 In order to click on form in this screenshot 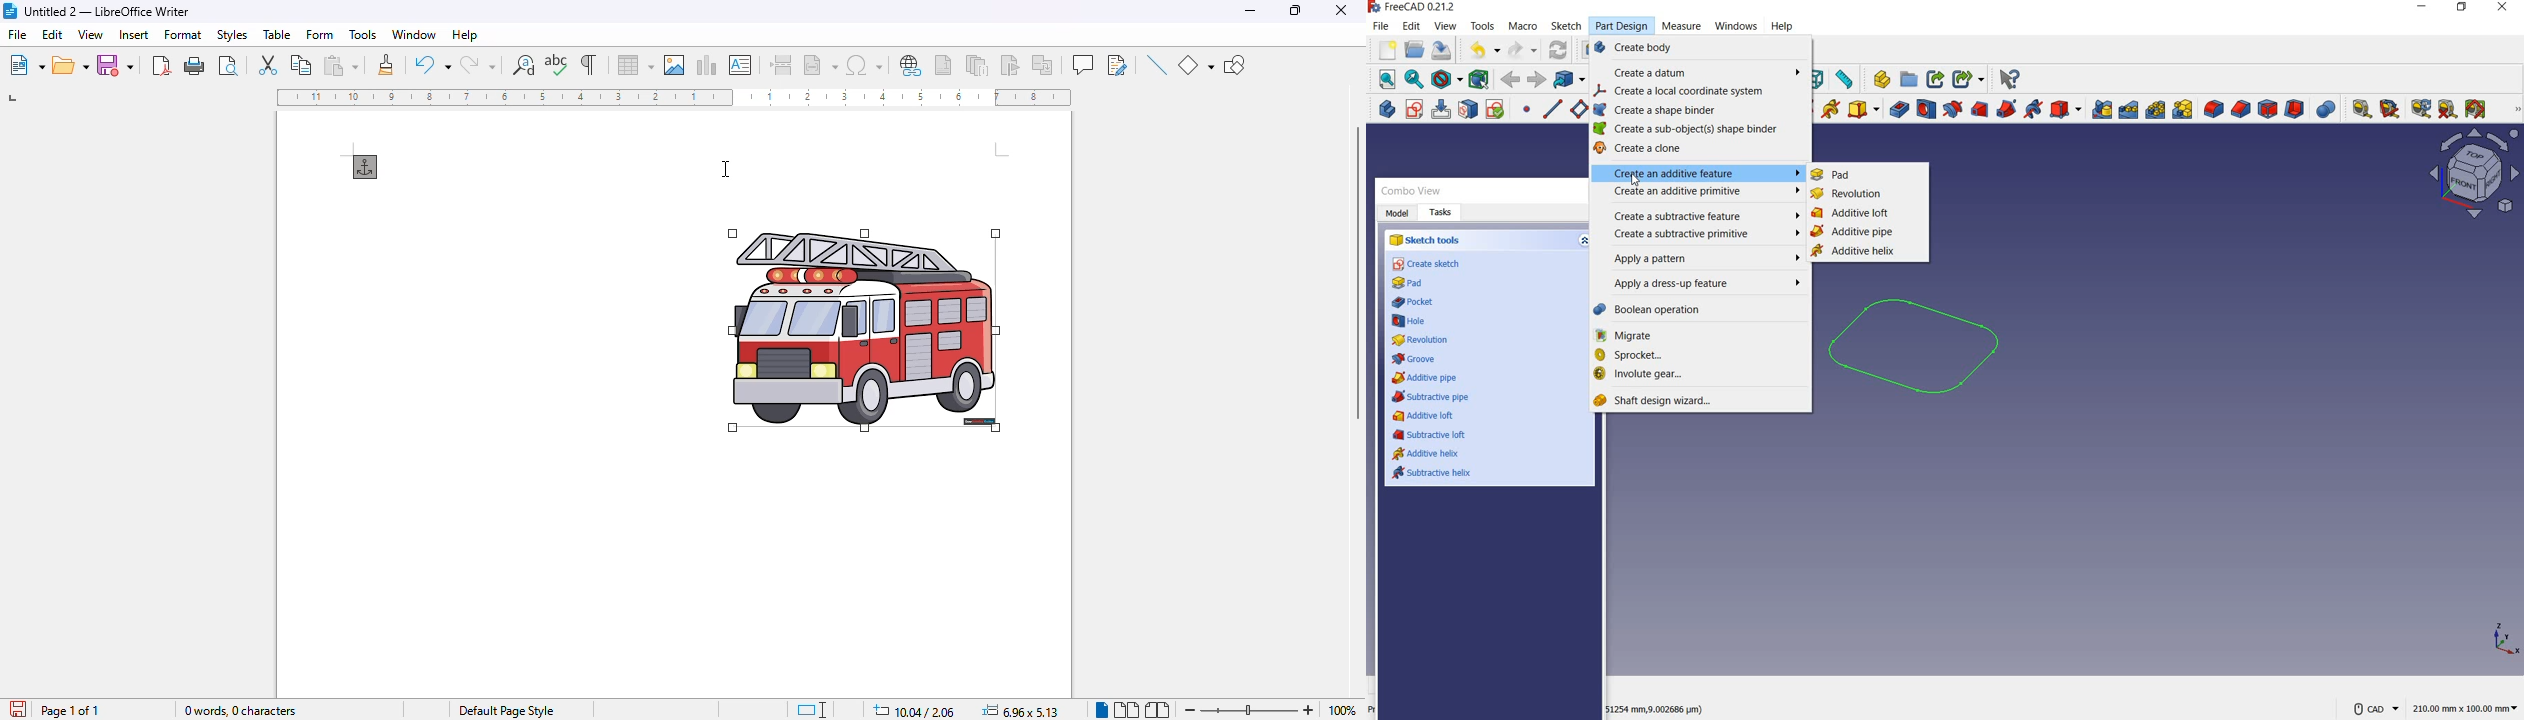, I will do `click(321, 34)`.